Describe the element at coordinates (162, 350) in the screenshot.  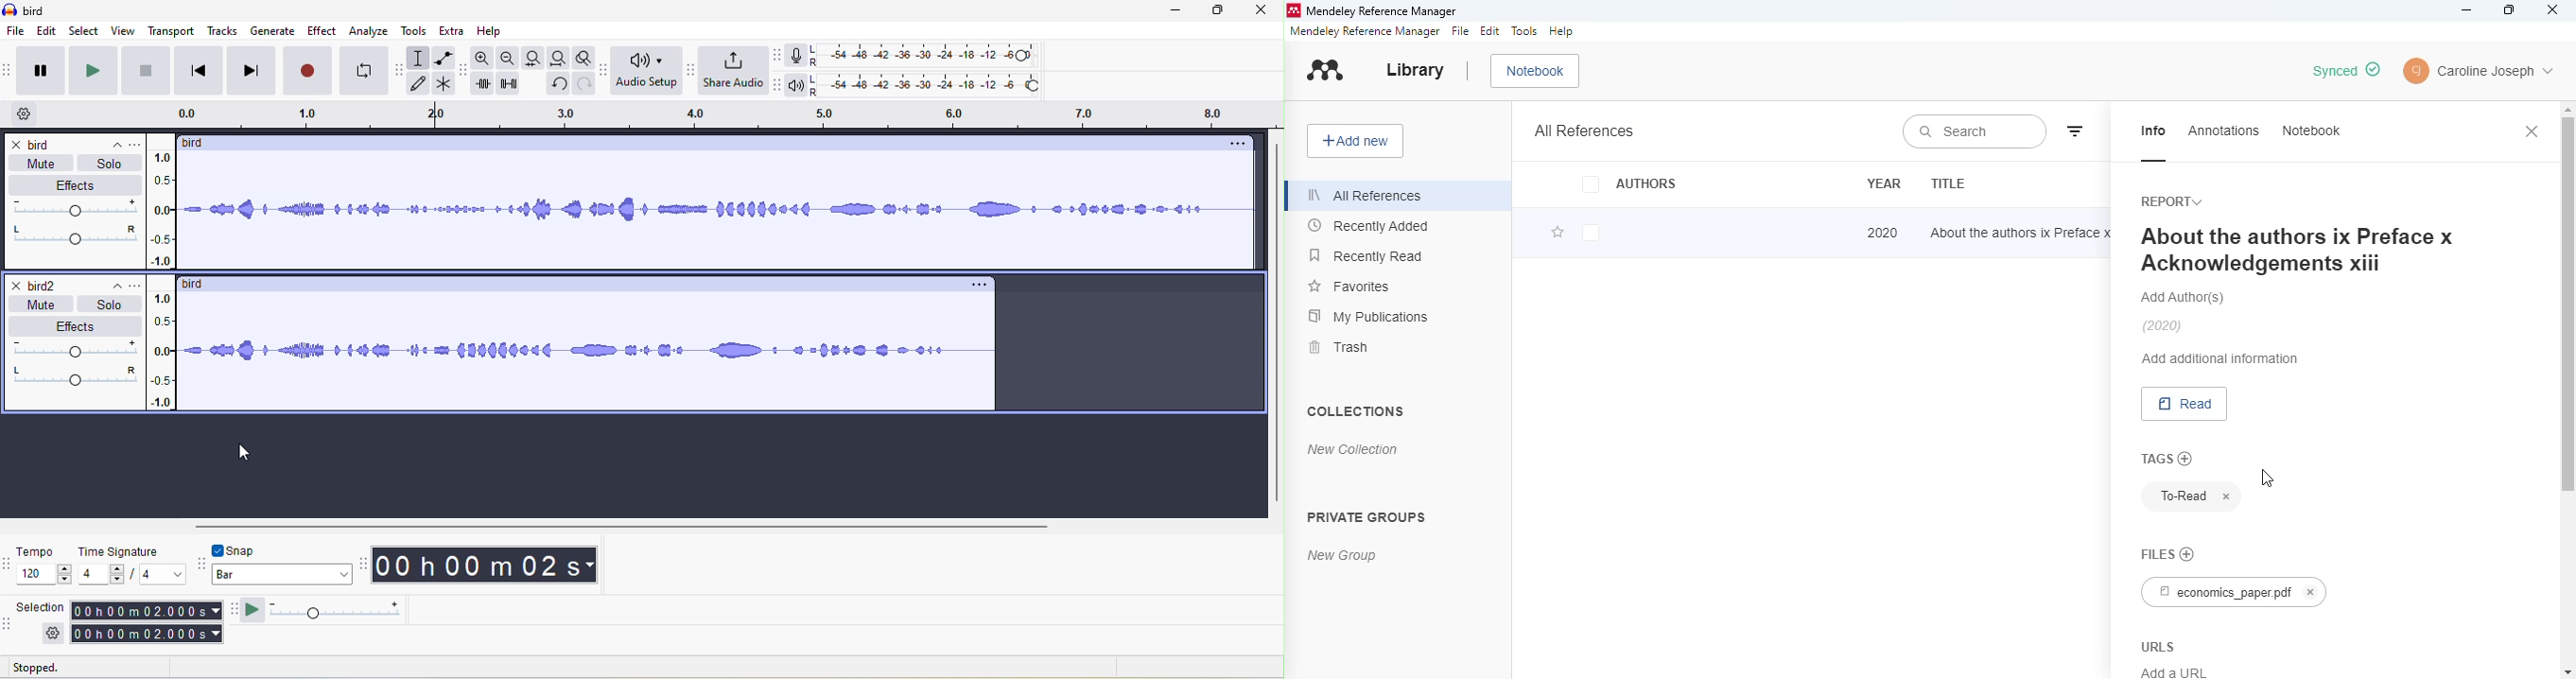
I see `amplitude` at that location.